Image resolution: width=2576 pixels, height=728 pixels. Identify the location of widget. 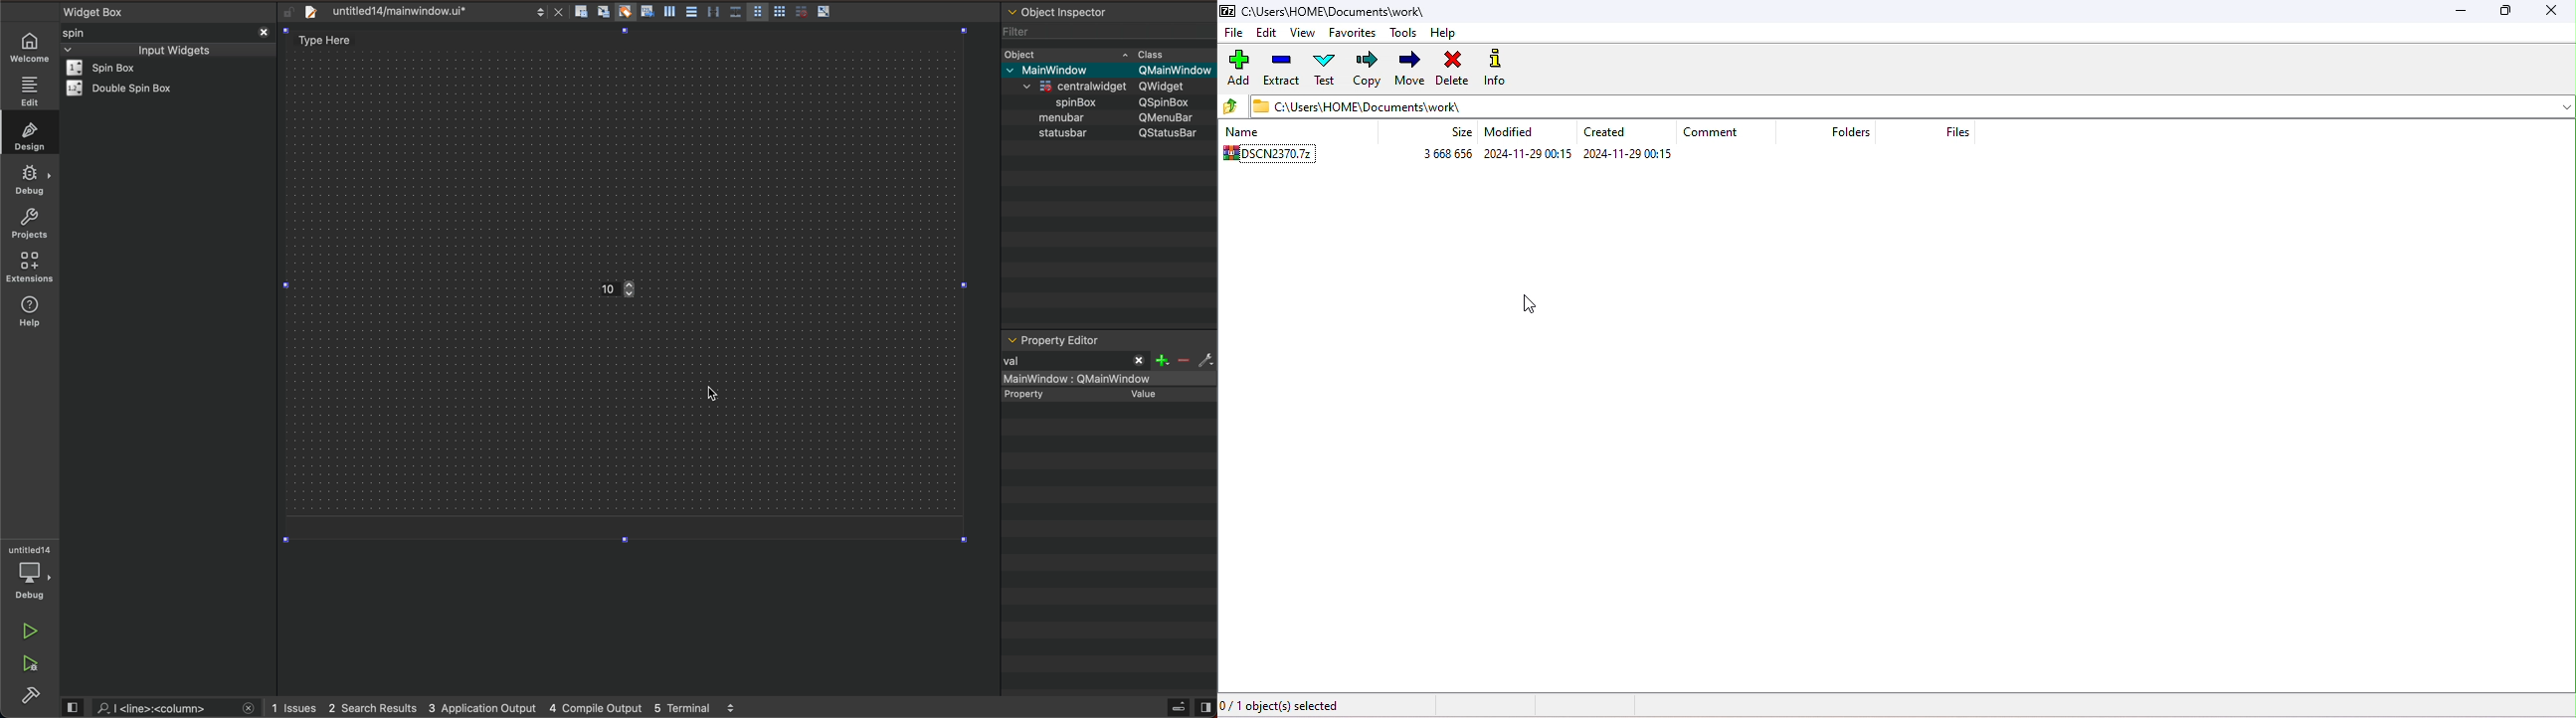
(114, 68).